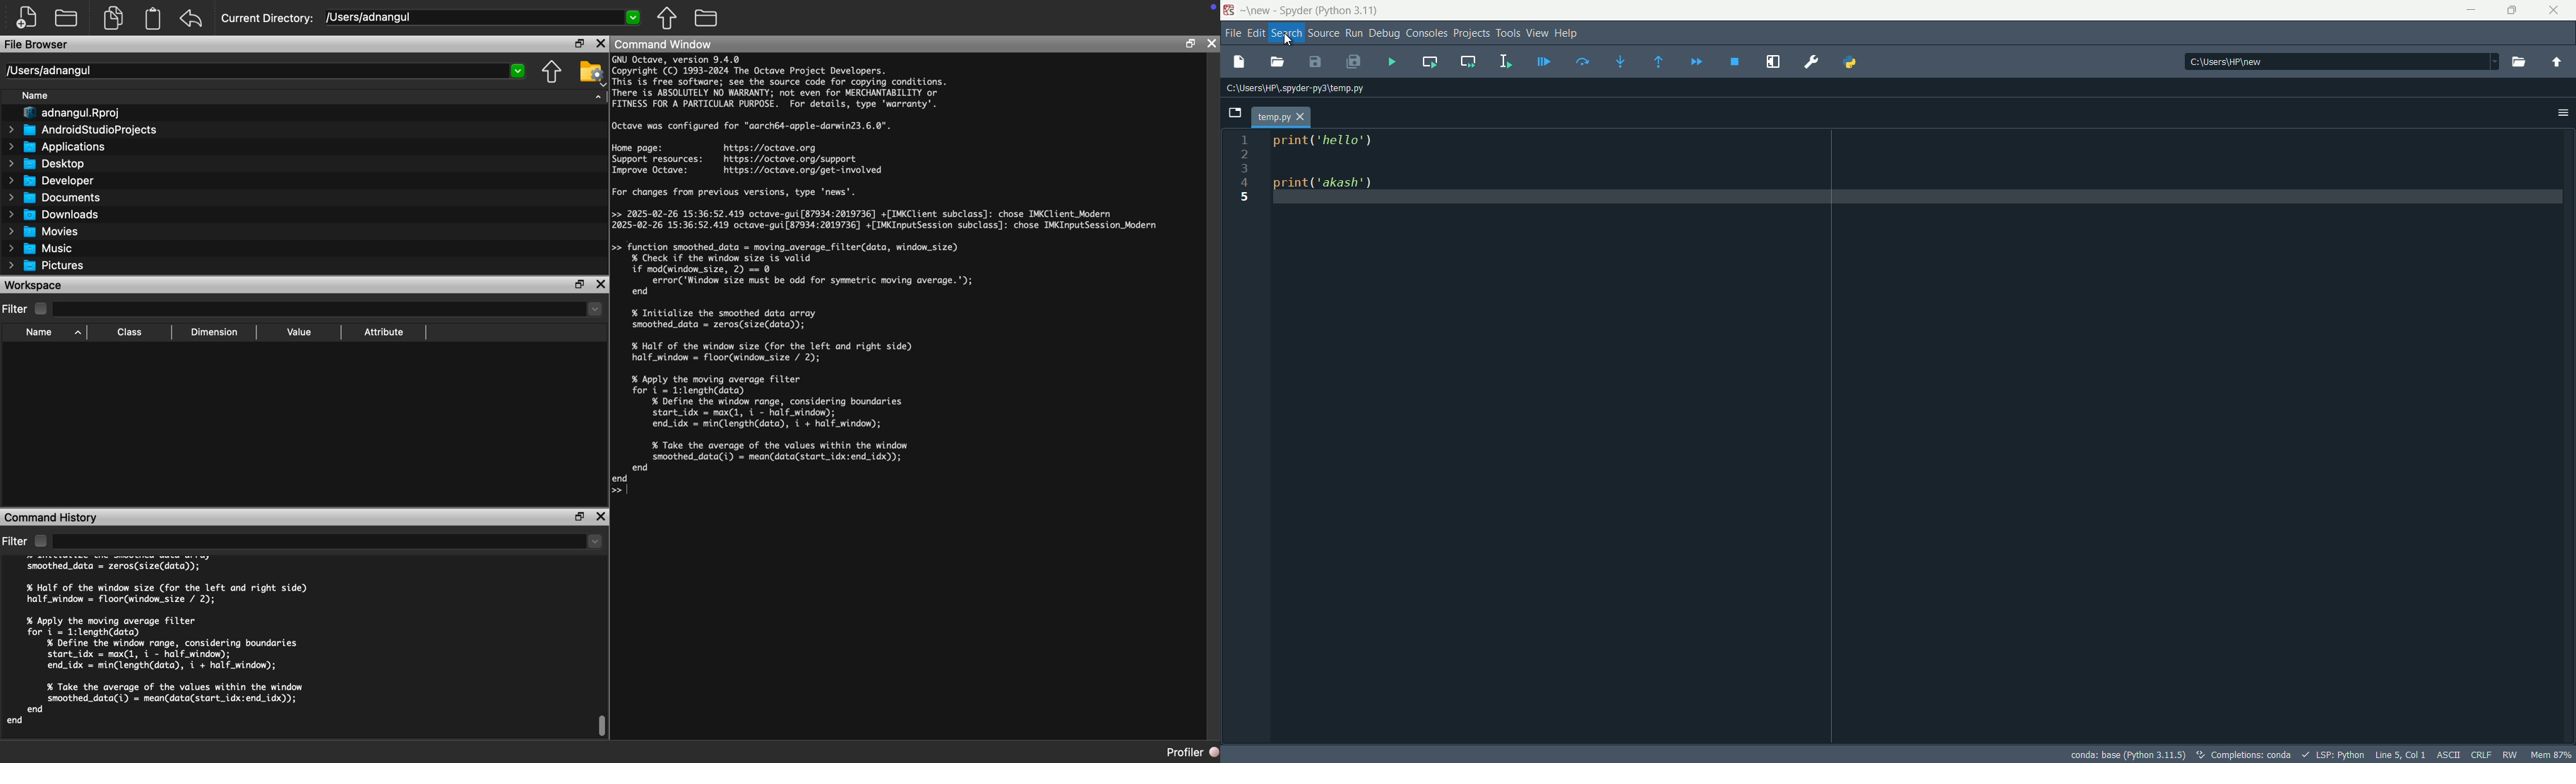  What do you see at coordinates (16, 542) in the screenshot?
I see `Filter` at bounding box center [16, 542].